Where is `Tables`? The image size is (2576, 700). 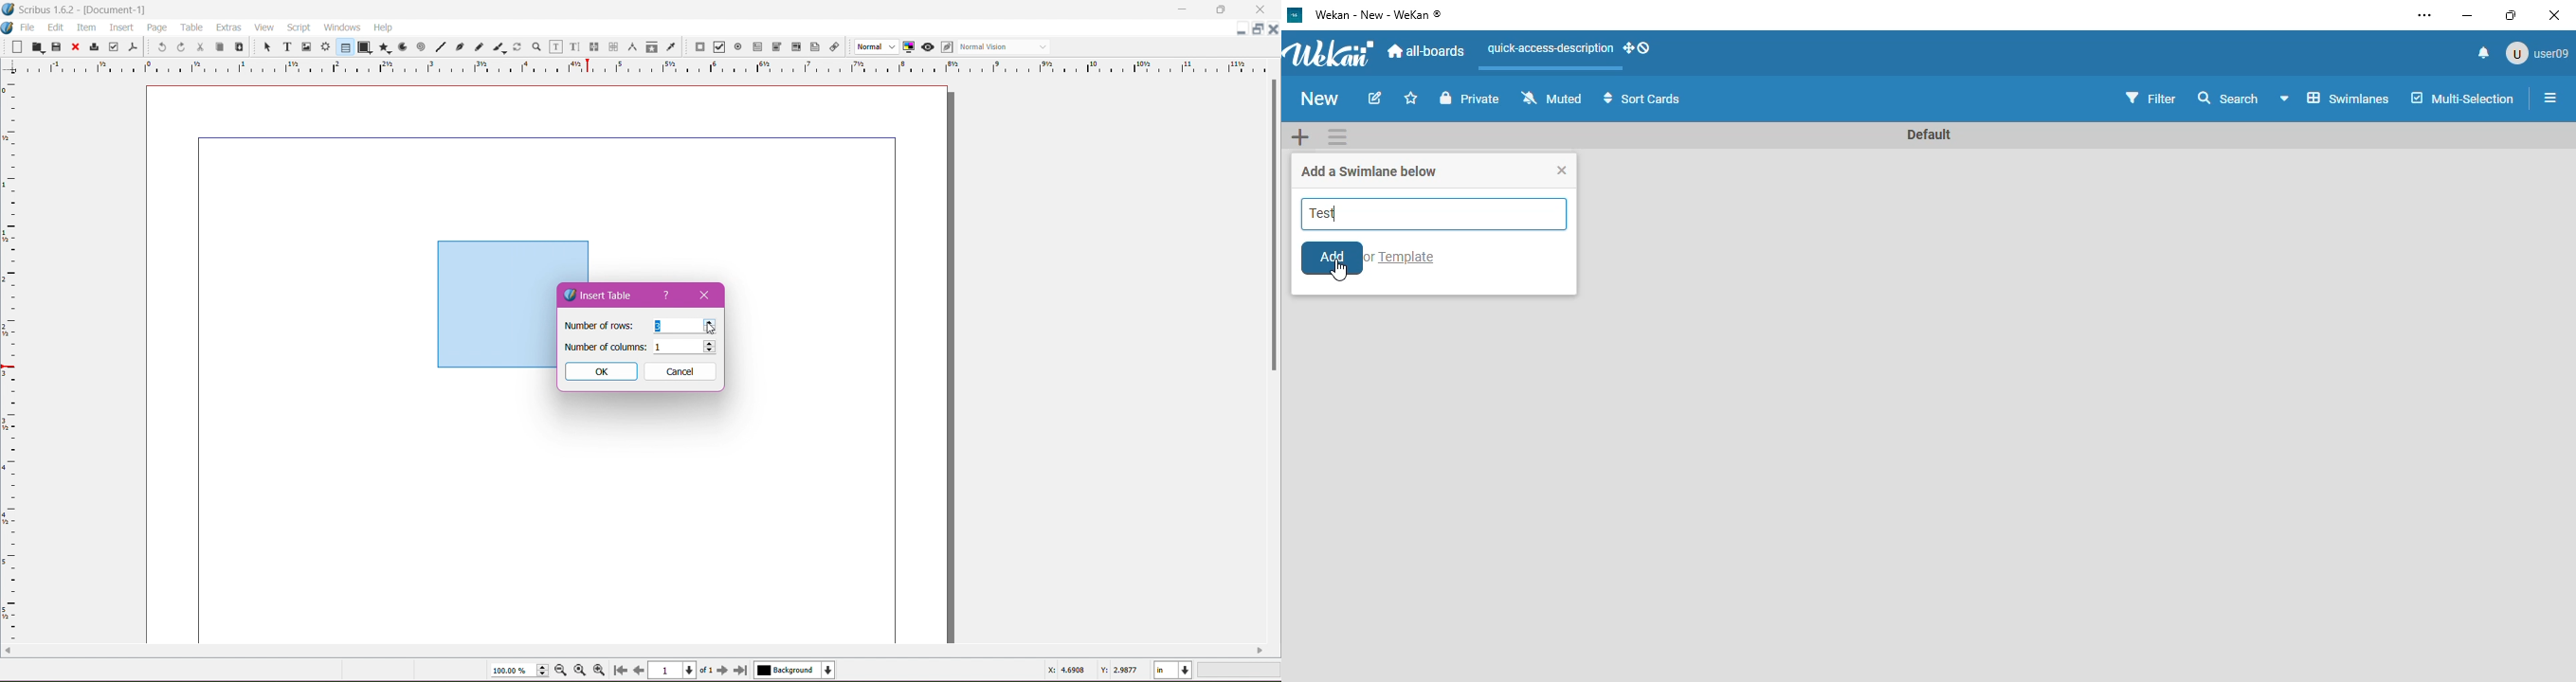
Tables is located at coordinates (345, 47).